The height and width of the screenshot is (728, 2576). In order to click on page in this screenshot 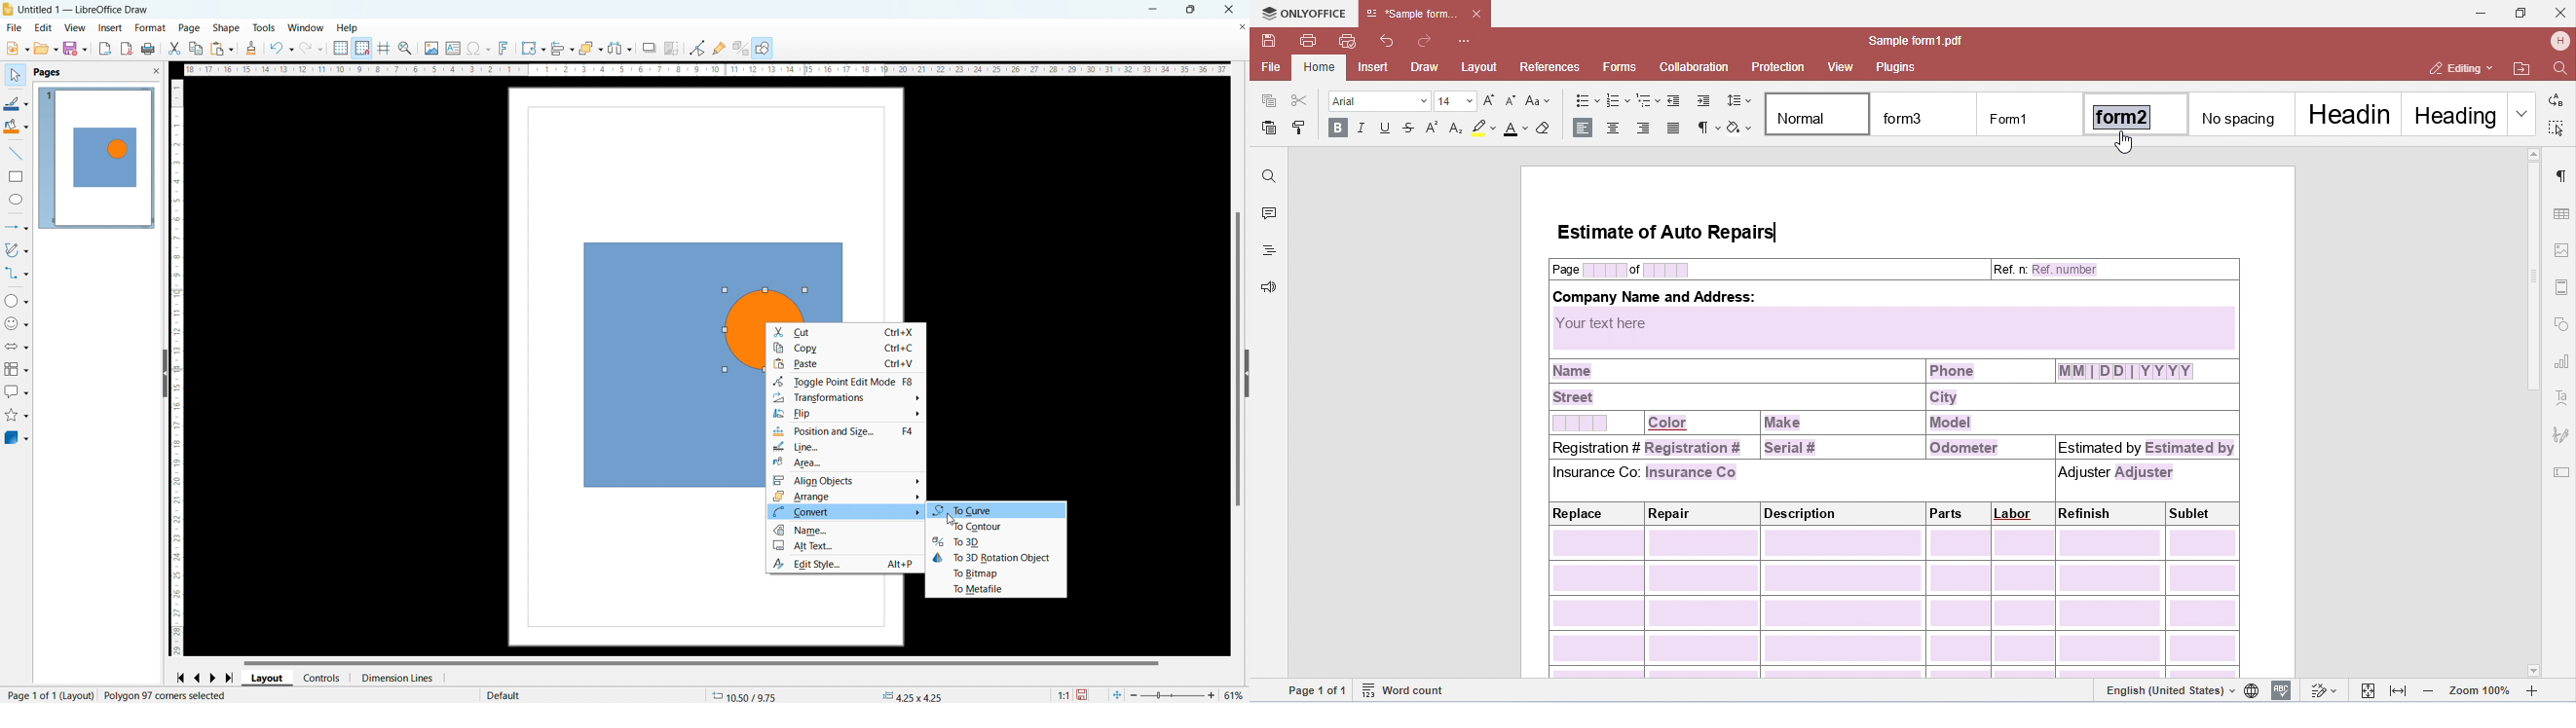, I will do `click(189, 28)`.